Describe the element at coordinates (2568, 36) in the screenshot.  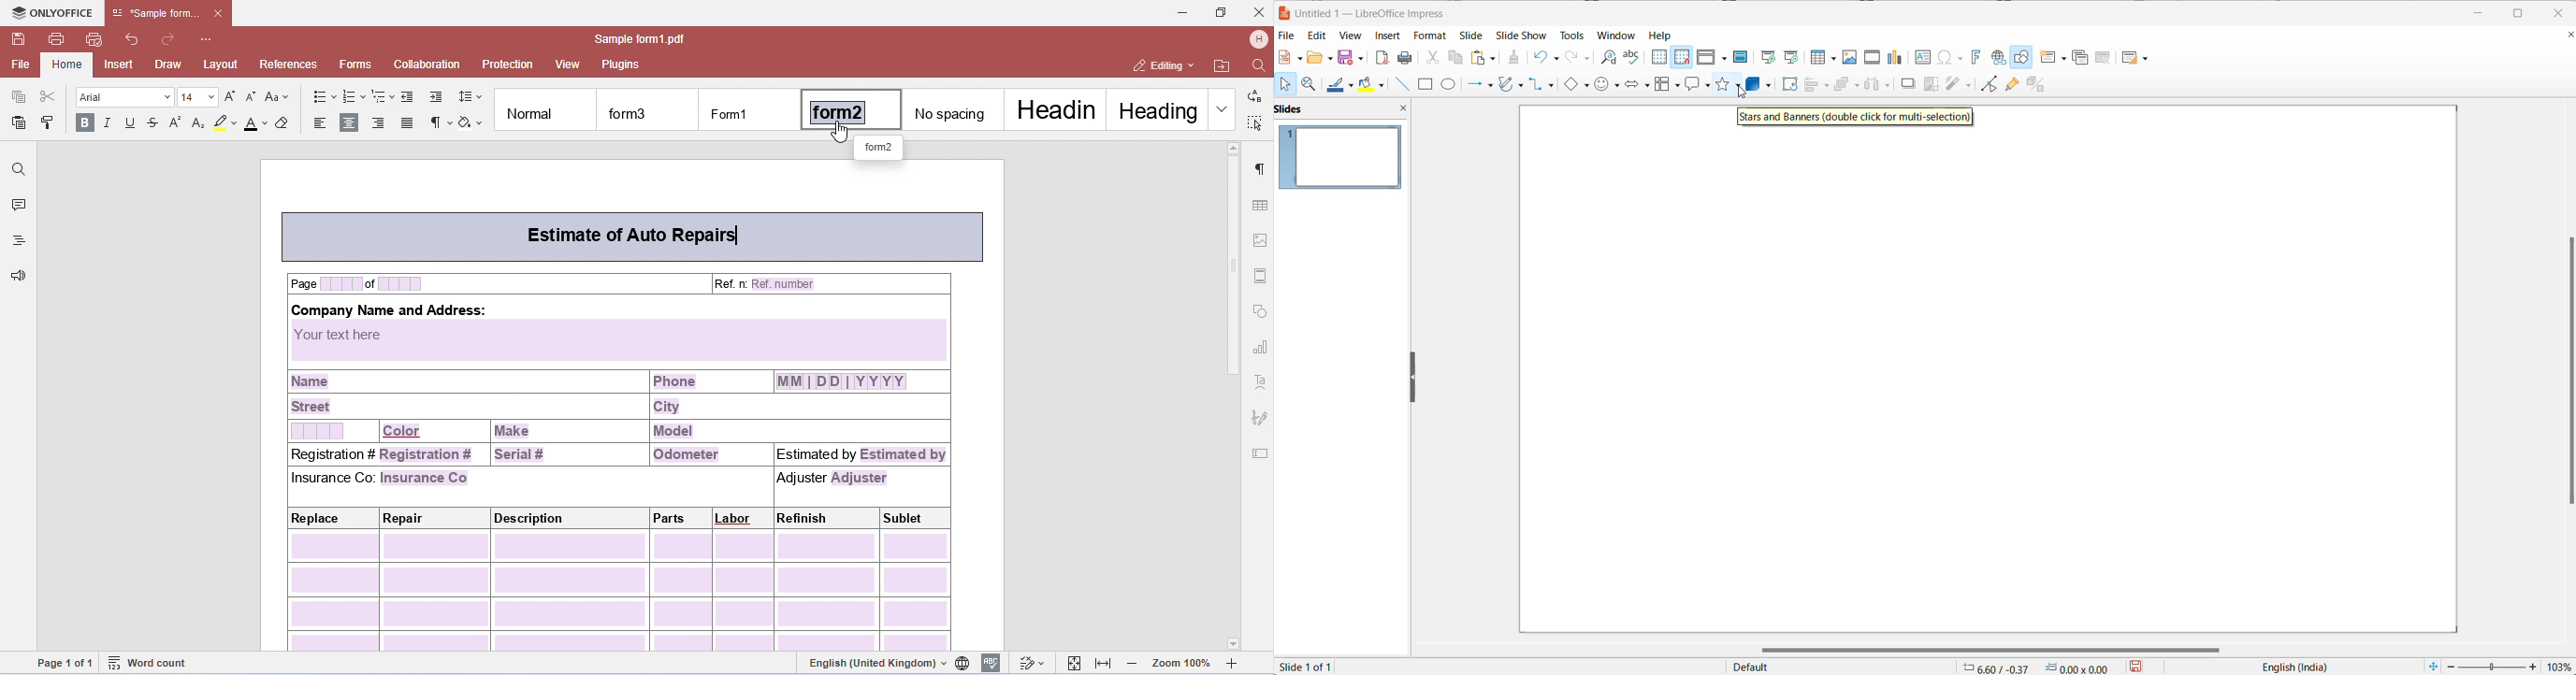
I see `close document` at that location.